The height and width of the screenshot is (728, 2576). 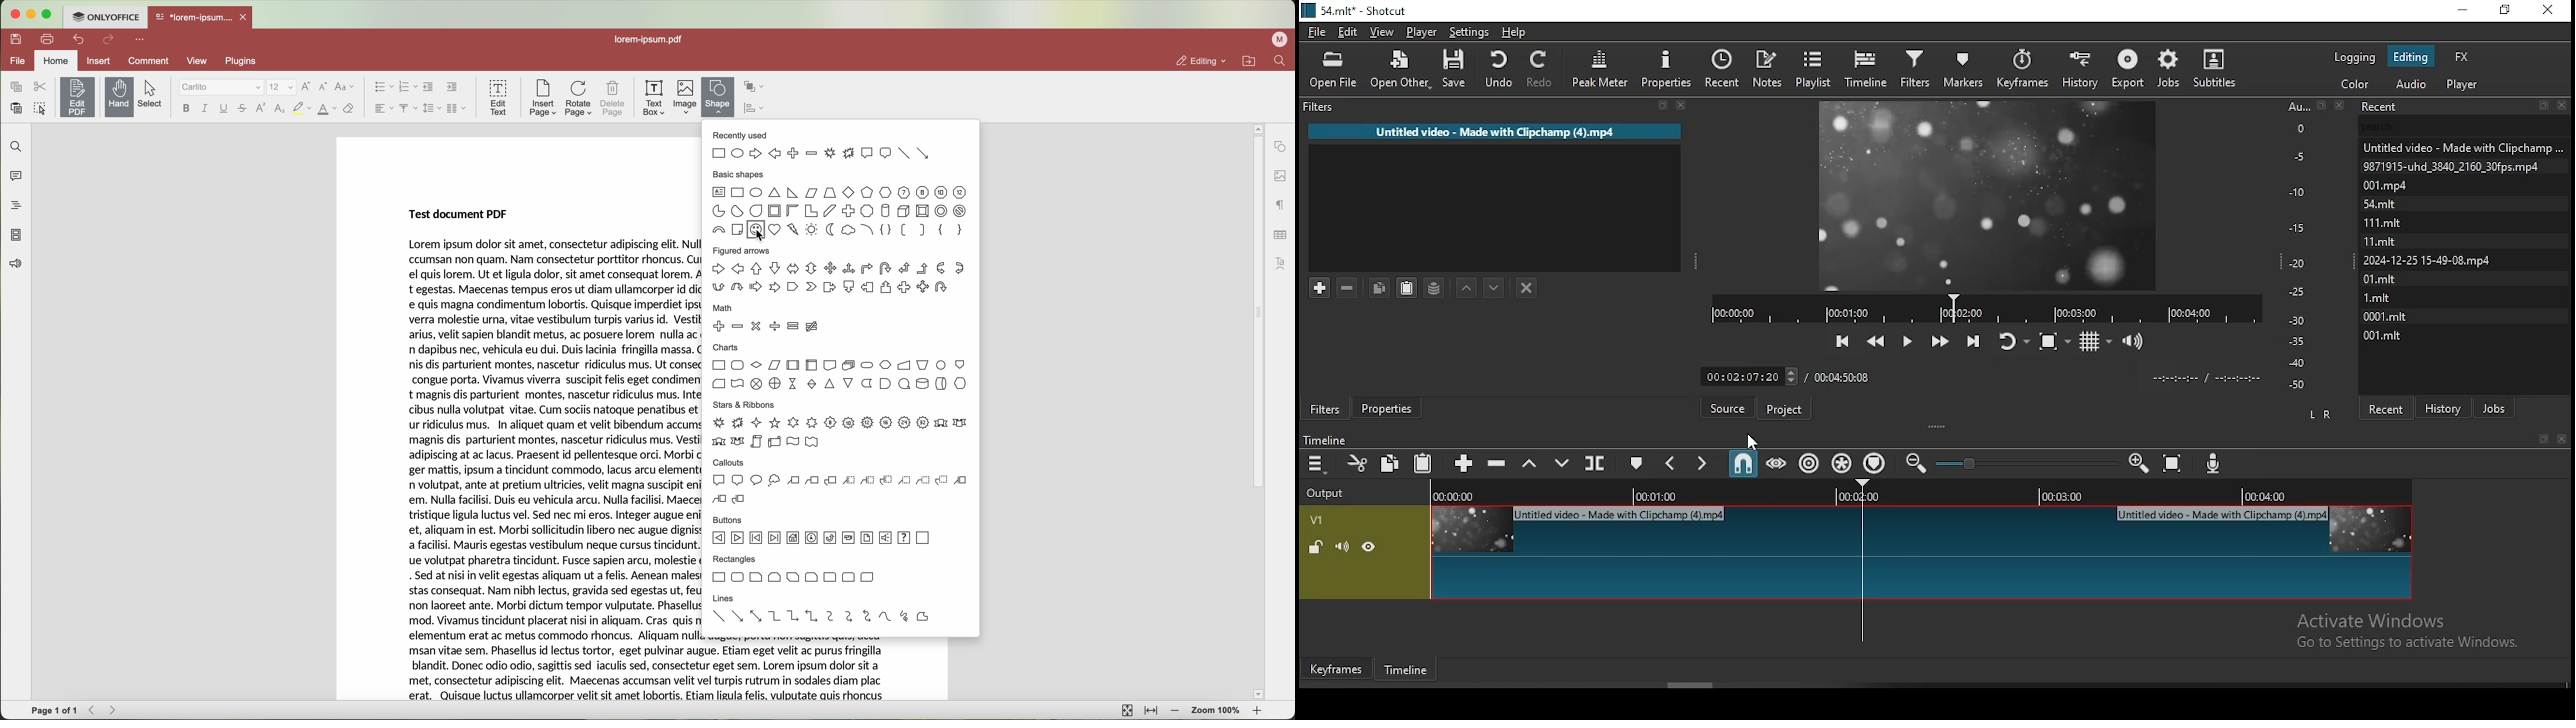 I want to click on subtitles, so click(x=2219, y=69).